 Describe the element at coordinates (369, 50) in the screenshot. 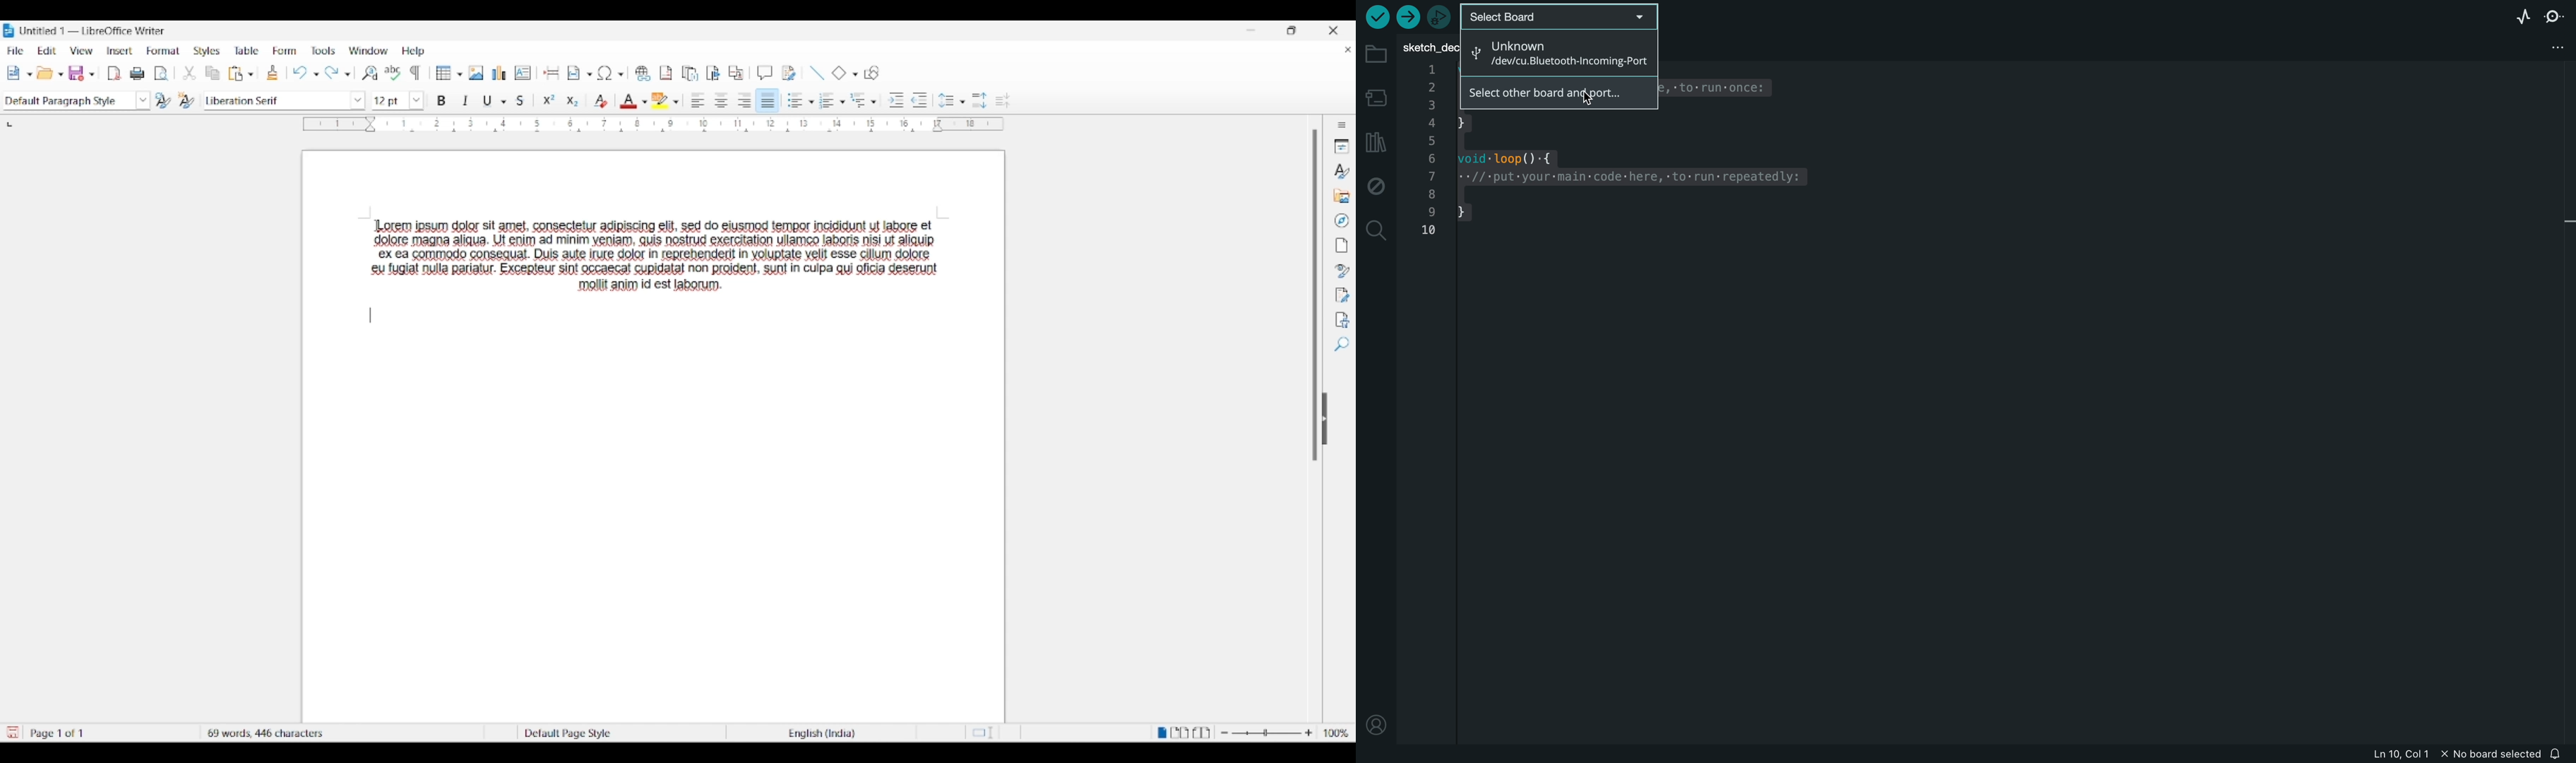

I see `Window` at that location.